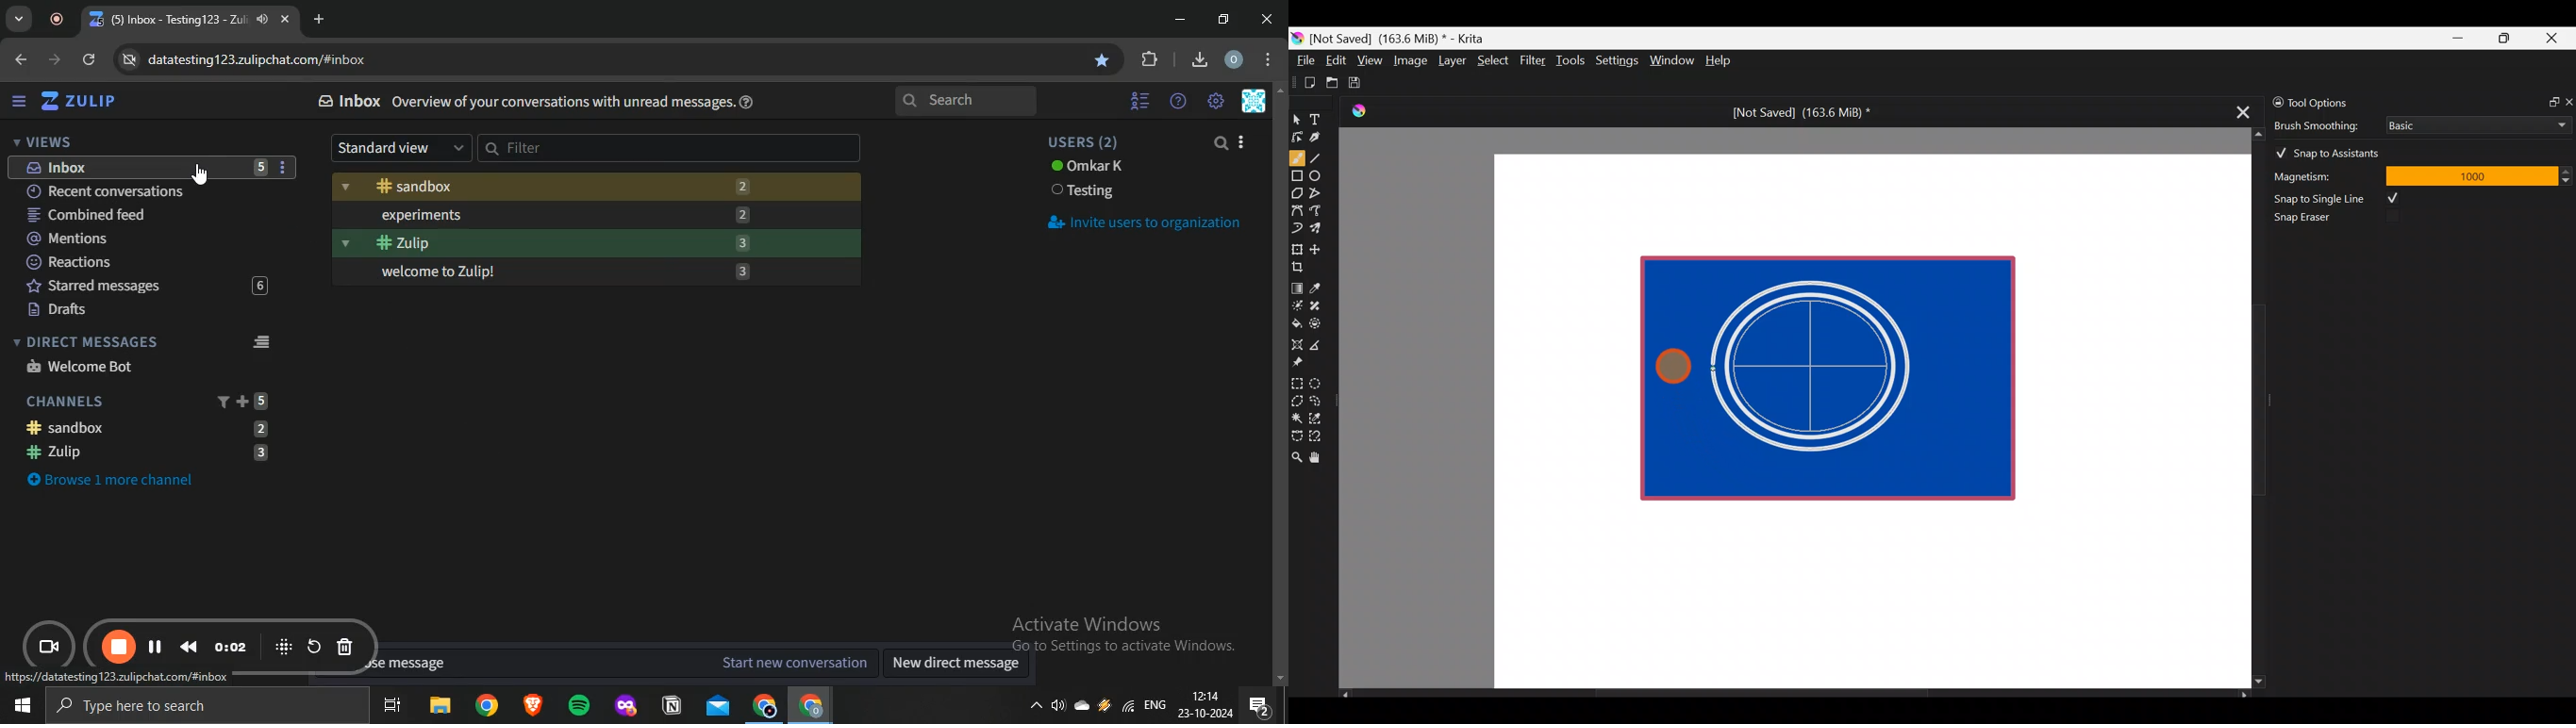  Describe the element at coordinates (624, 706) in the screenshot. I see `mozilla firefox` at that location.